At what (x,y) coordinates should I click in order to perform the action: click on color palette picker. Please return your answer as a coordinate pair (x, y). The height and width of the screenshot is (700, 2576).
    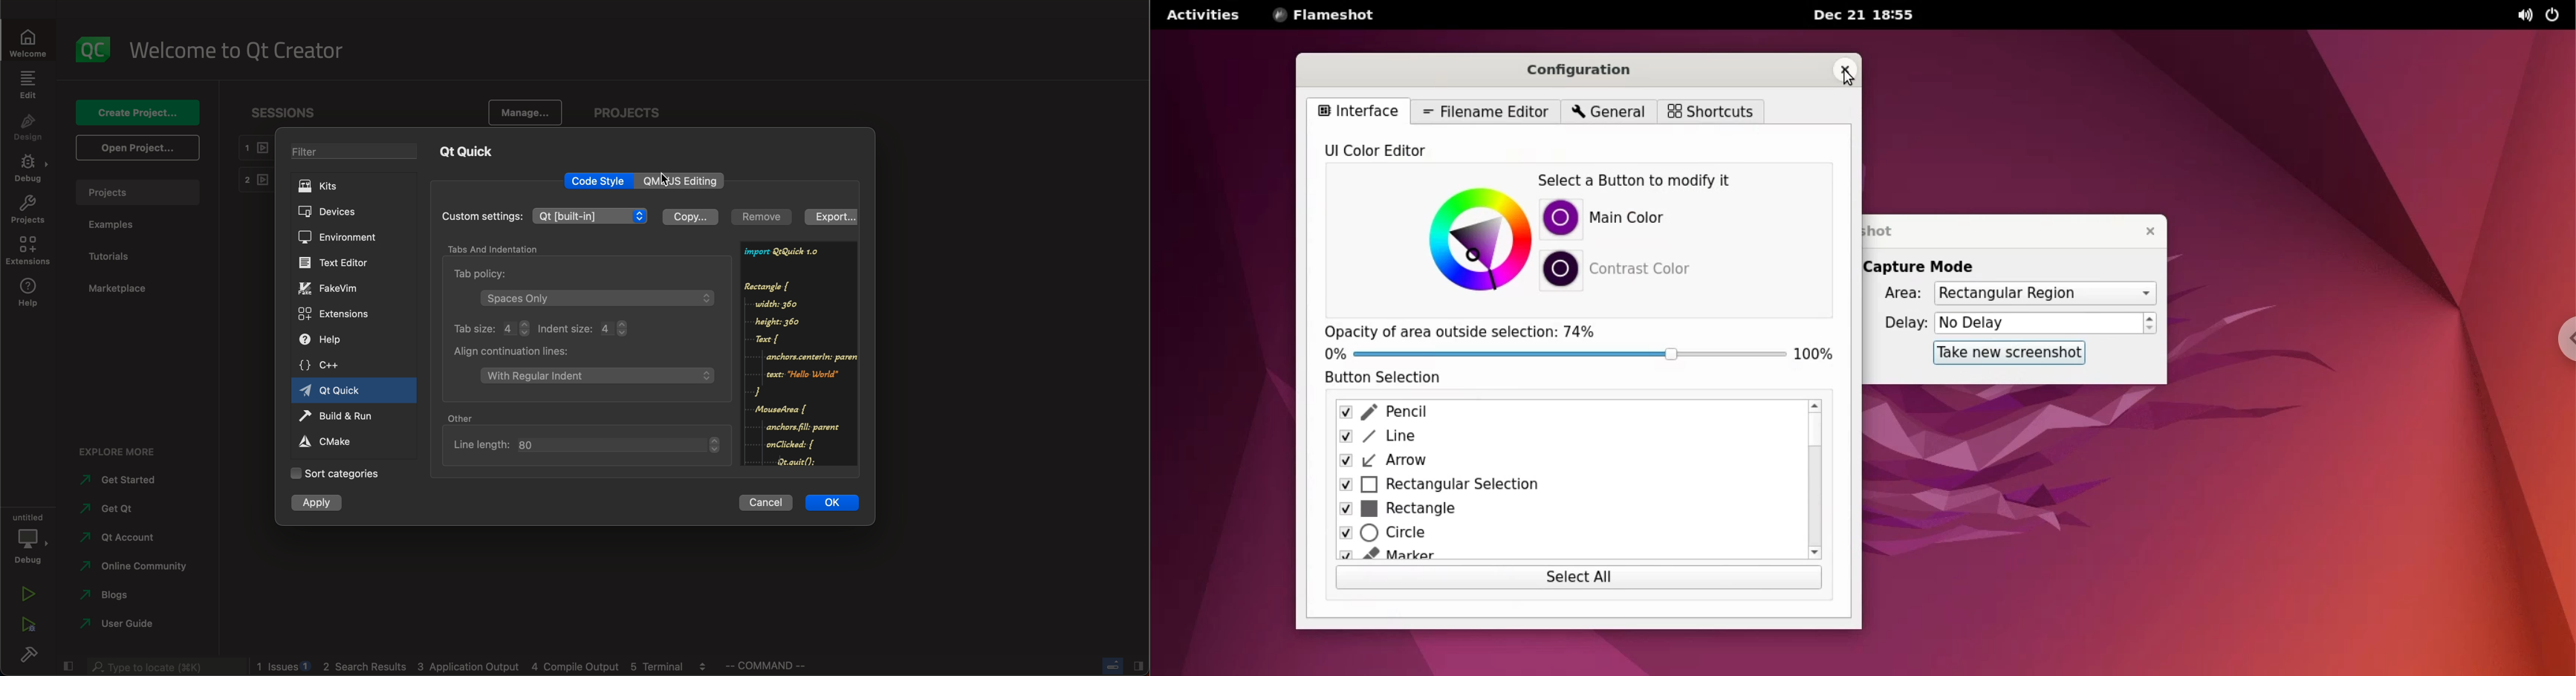
    Looking at the image, I should click on (1477, 238).